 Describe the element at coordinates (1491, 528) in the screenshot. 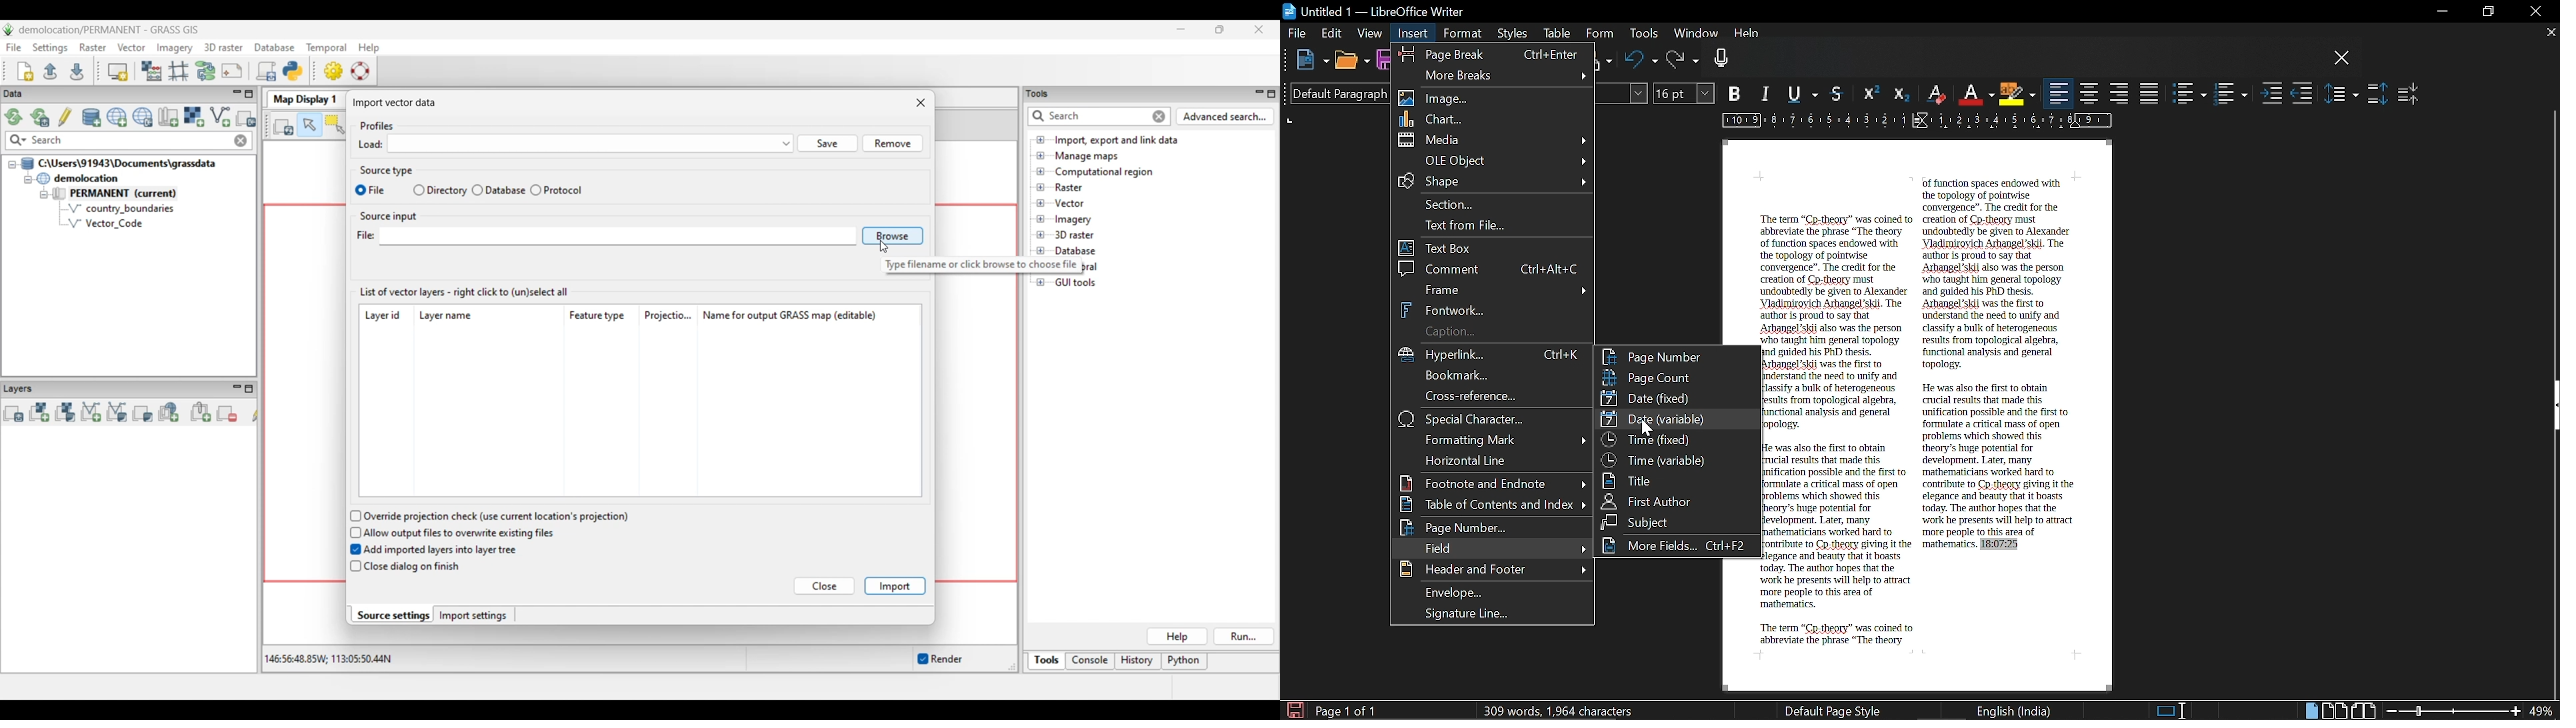

I see `Page number` at that location.